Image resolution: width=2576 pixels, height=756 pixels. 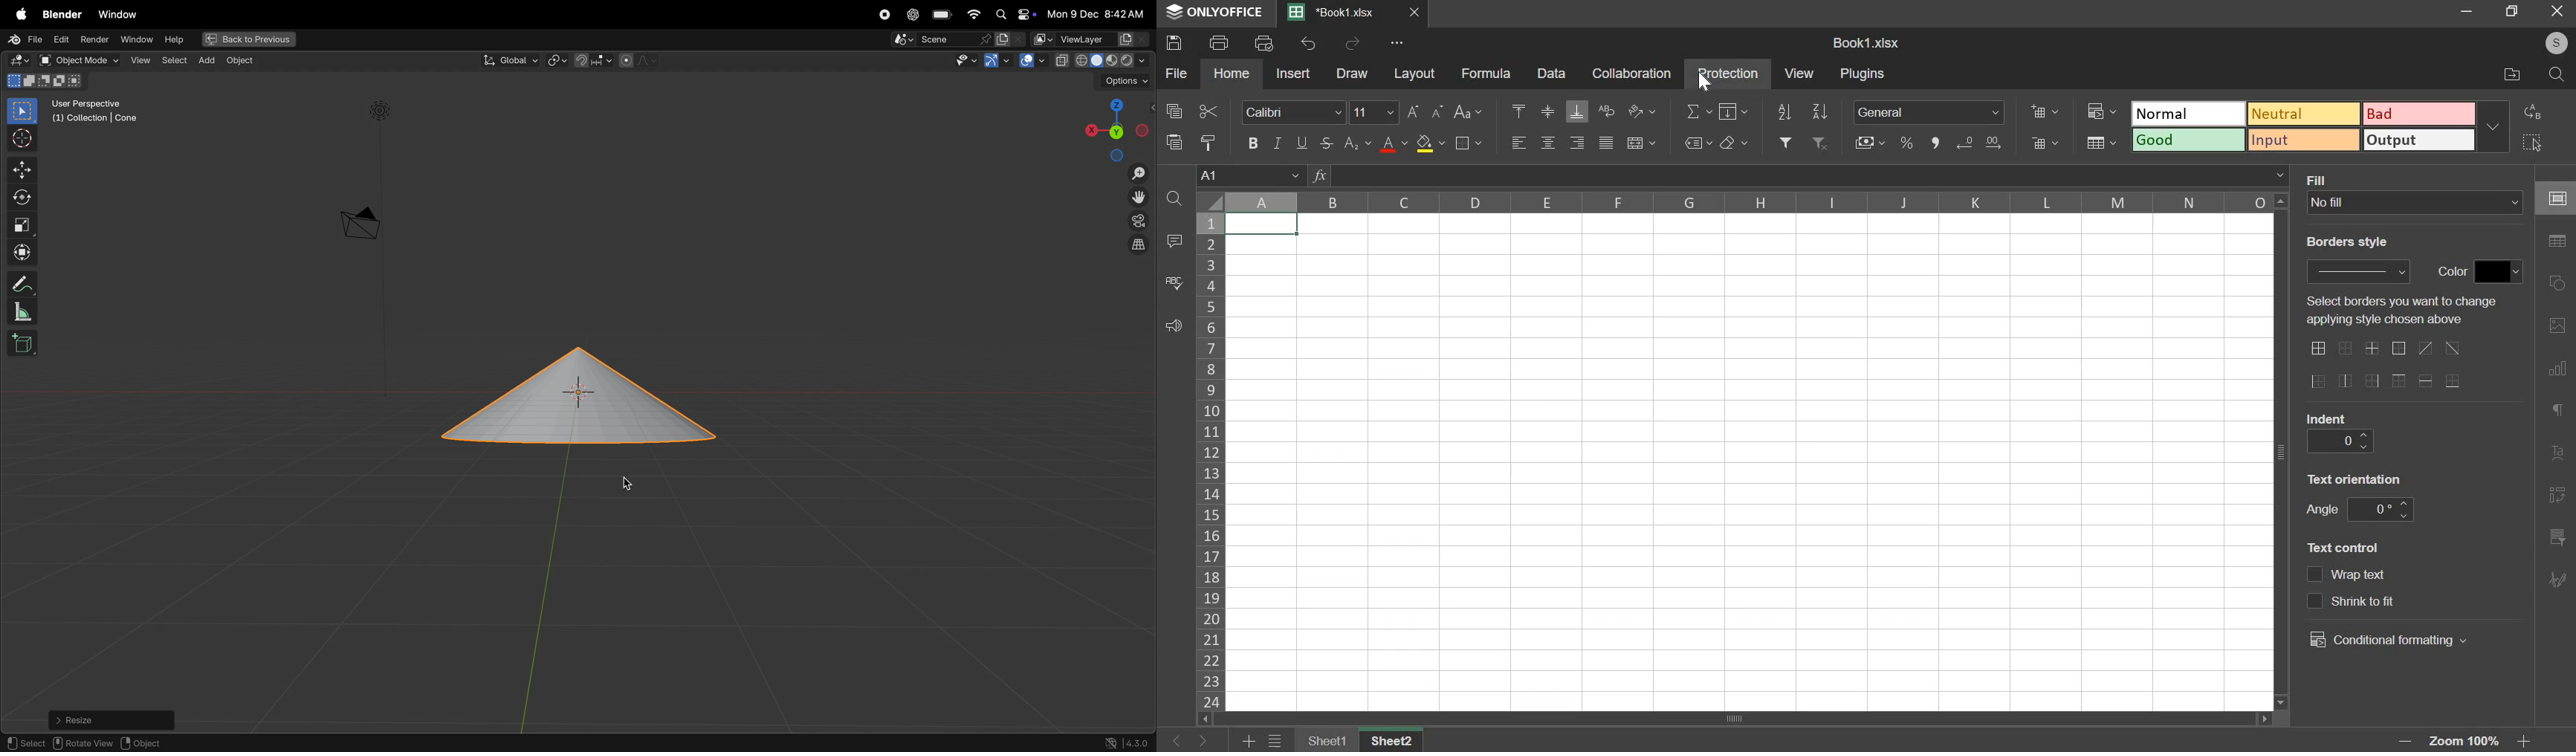 What do you see at coordinates (974, 15) in the screenshot?
I see `wifi` at bounding box center [974, 15].